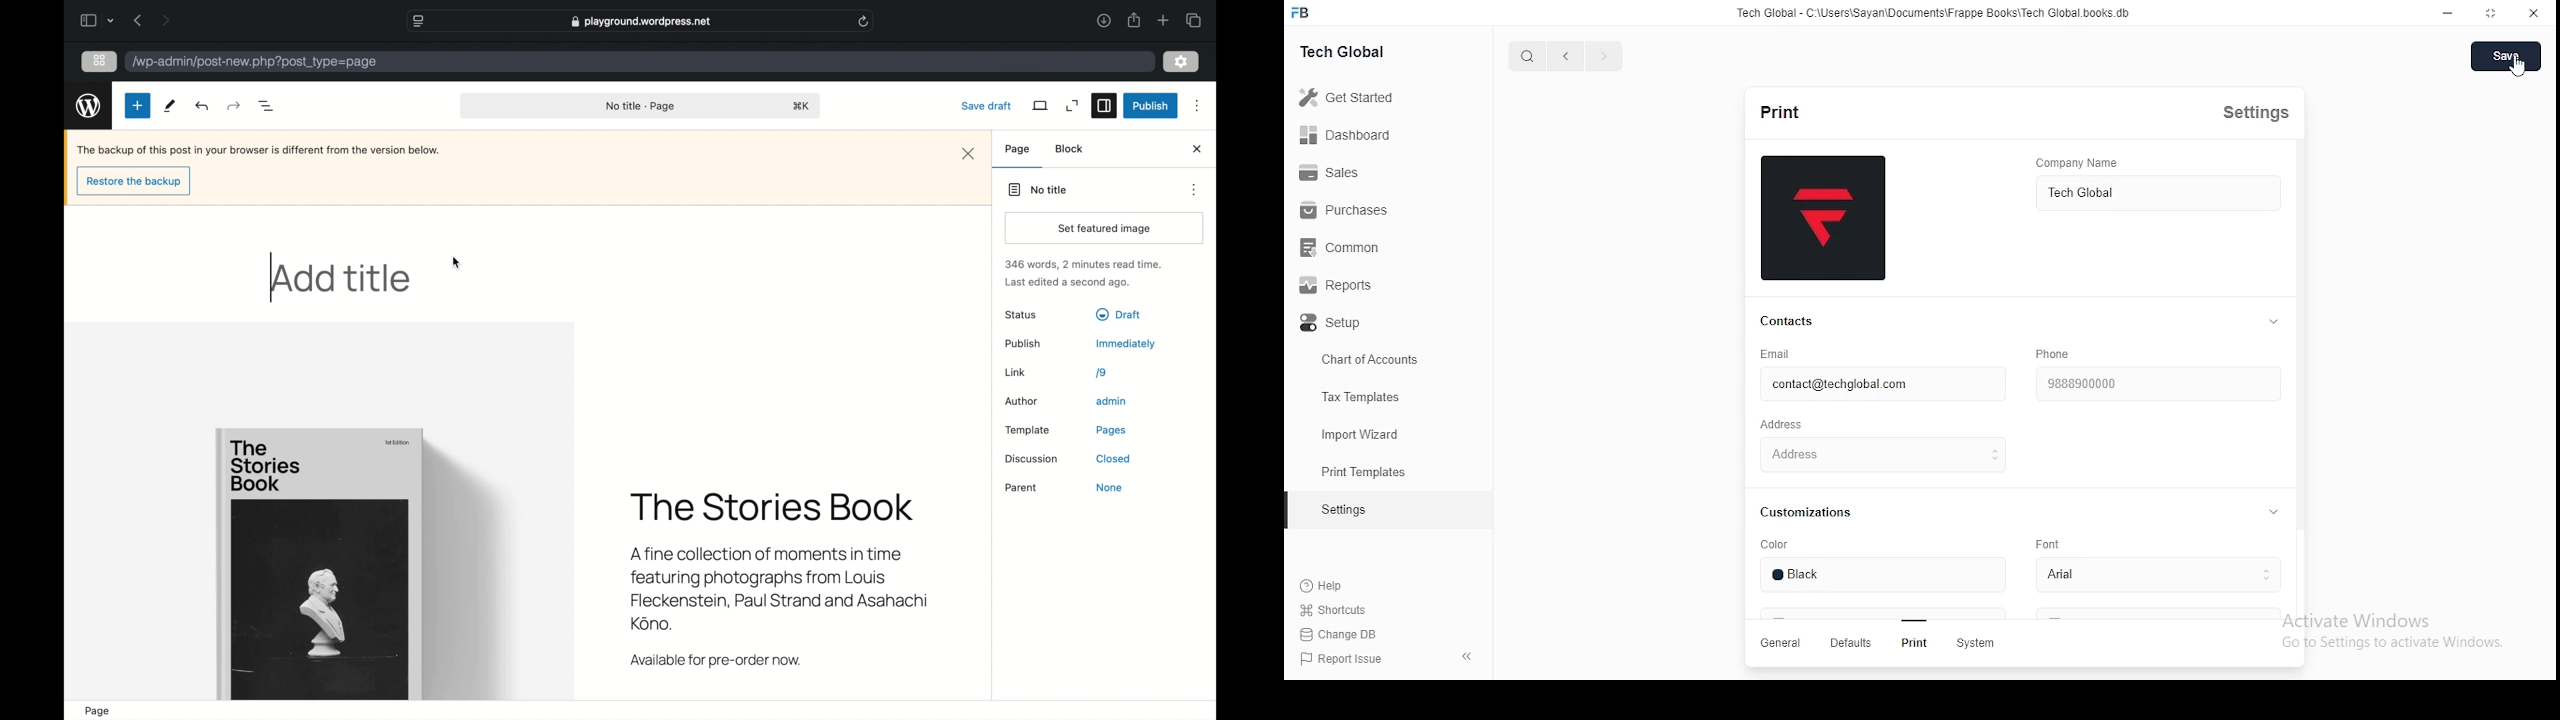 The height and width of the screenshot is (728, 2576). What do you see at coordinates (1038, 189) in the screenshot?
I see `no title` at bounding box center [1038, 189].